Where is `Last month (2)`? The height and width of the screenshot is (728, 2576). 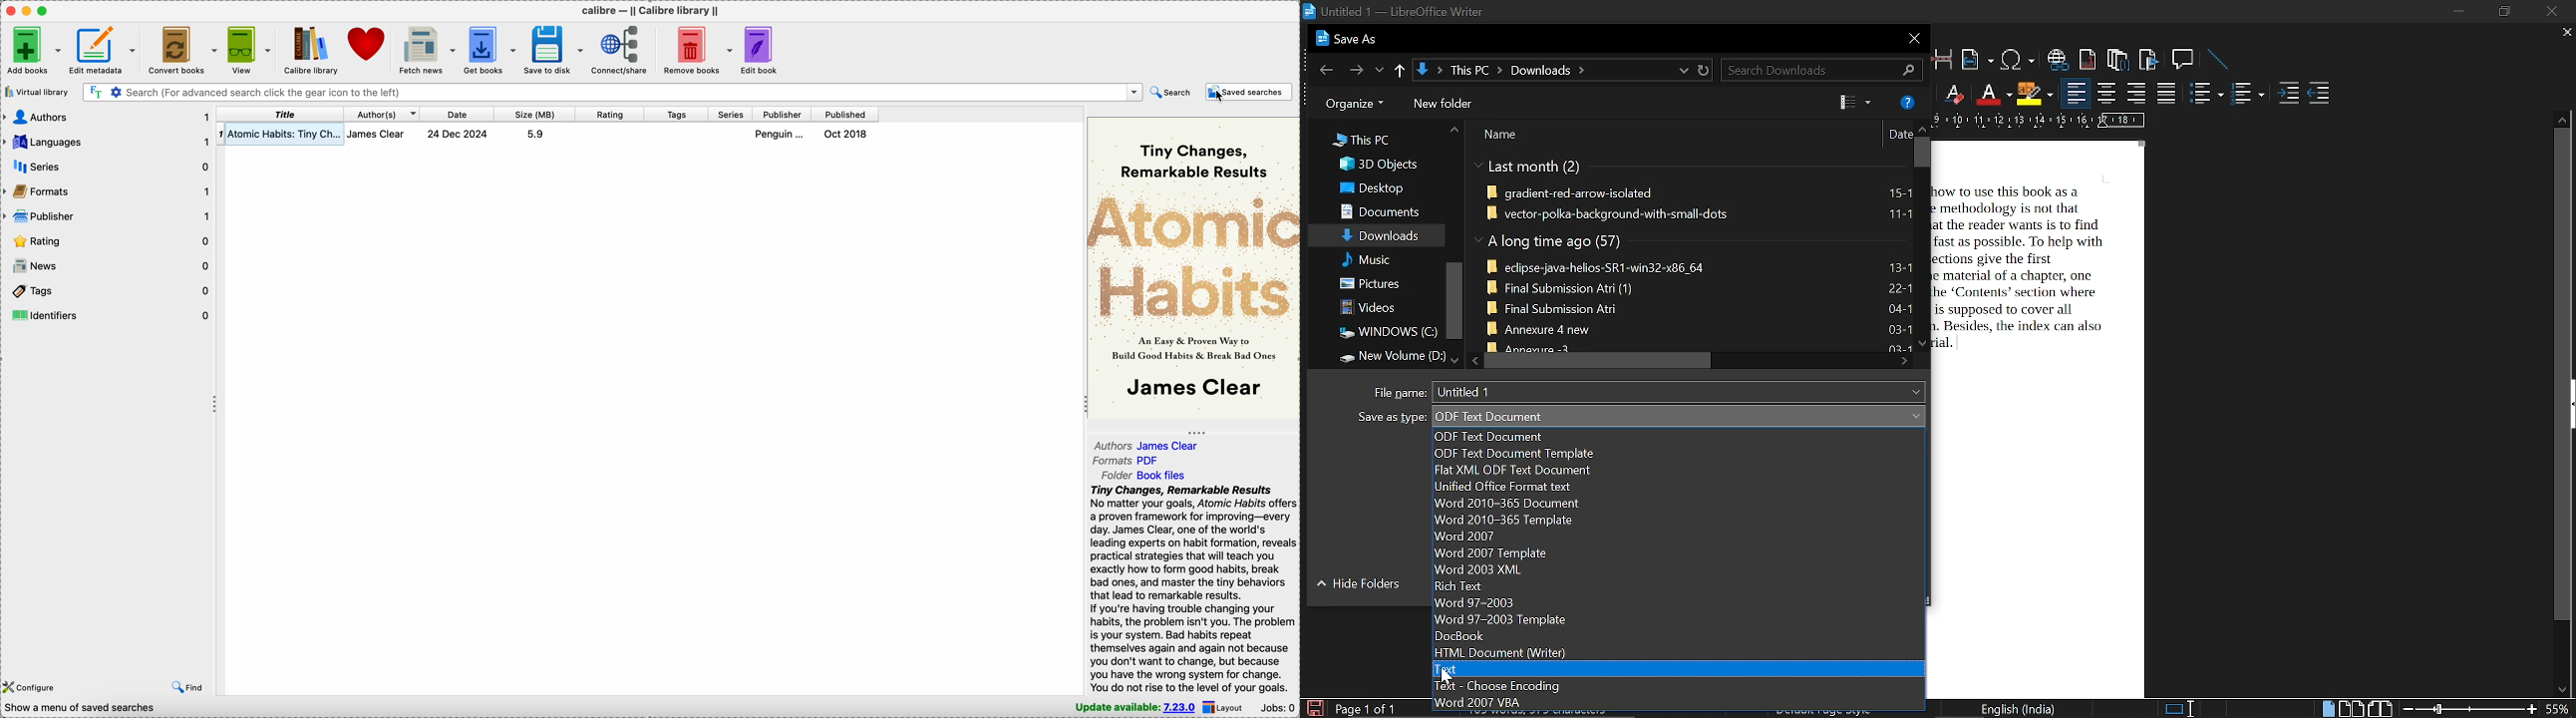 Last month (2) is located at coordinates (1529, 168).